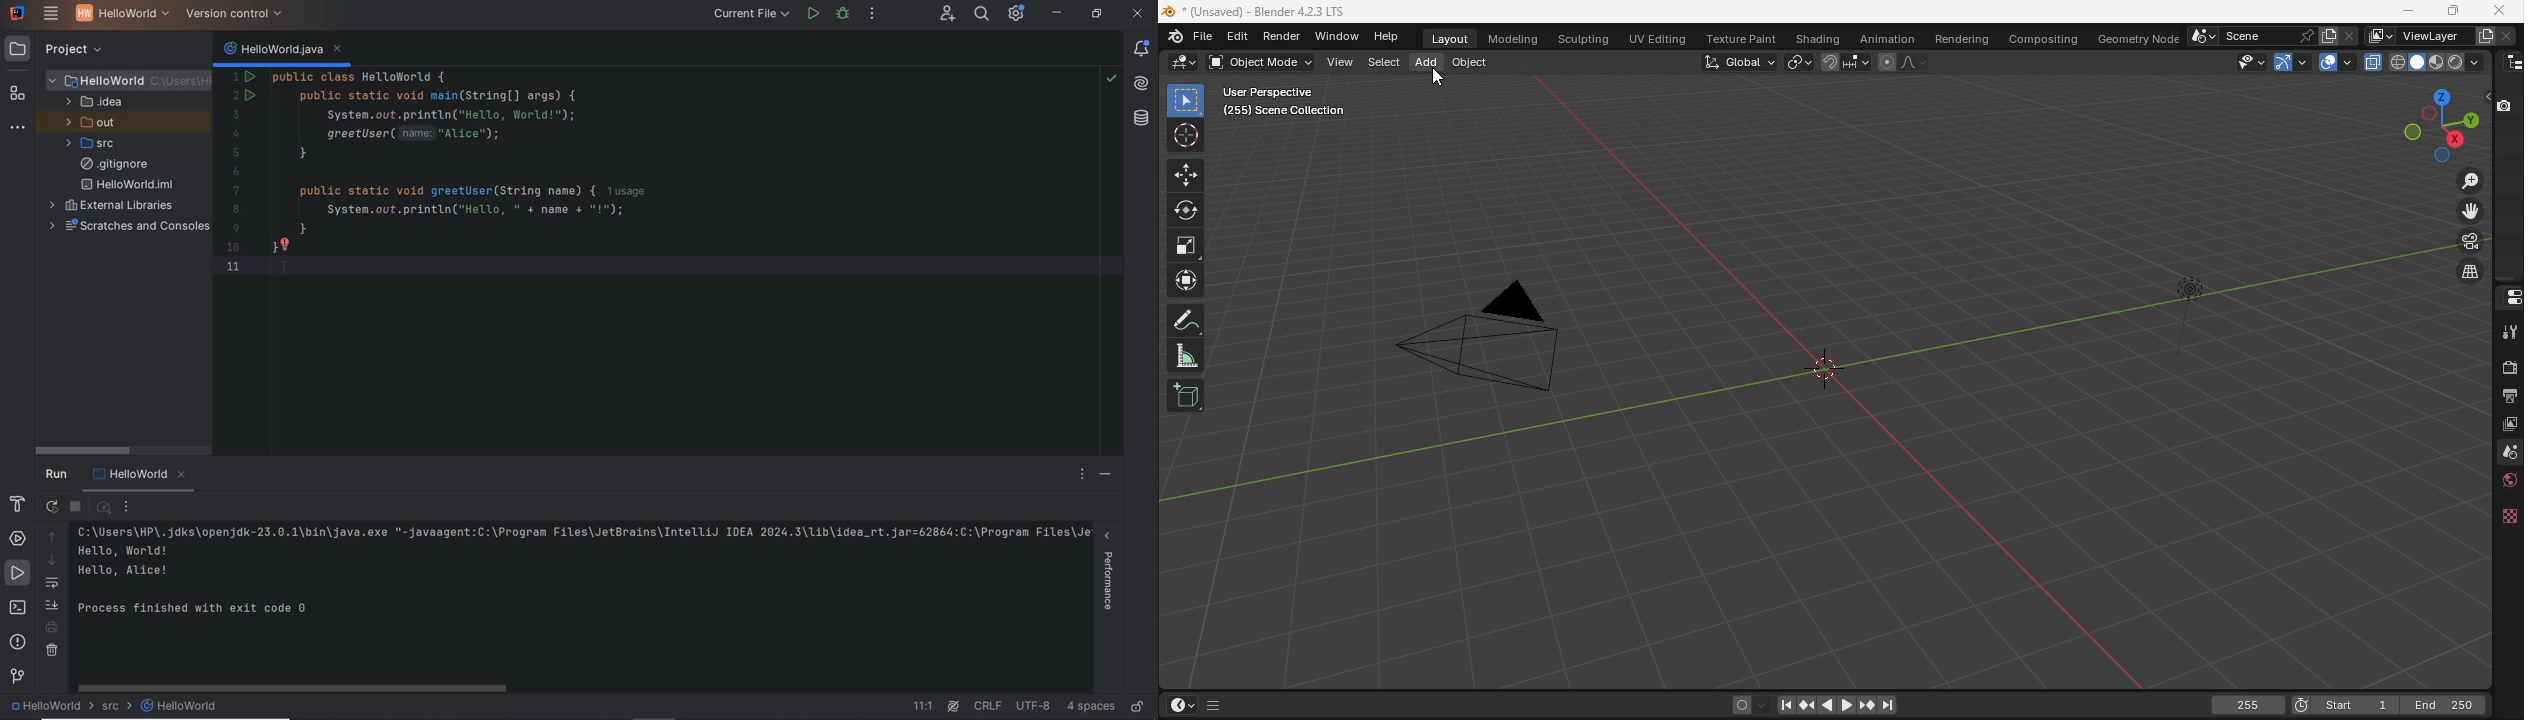 The image size is (2548, 728). What do you see at coordinates (114, 165) in the screenshot?
I see `.gitignore` at bounding box center [114, 165].